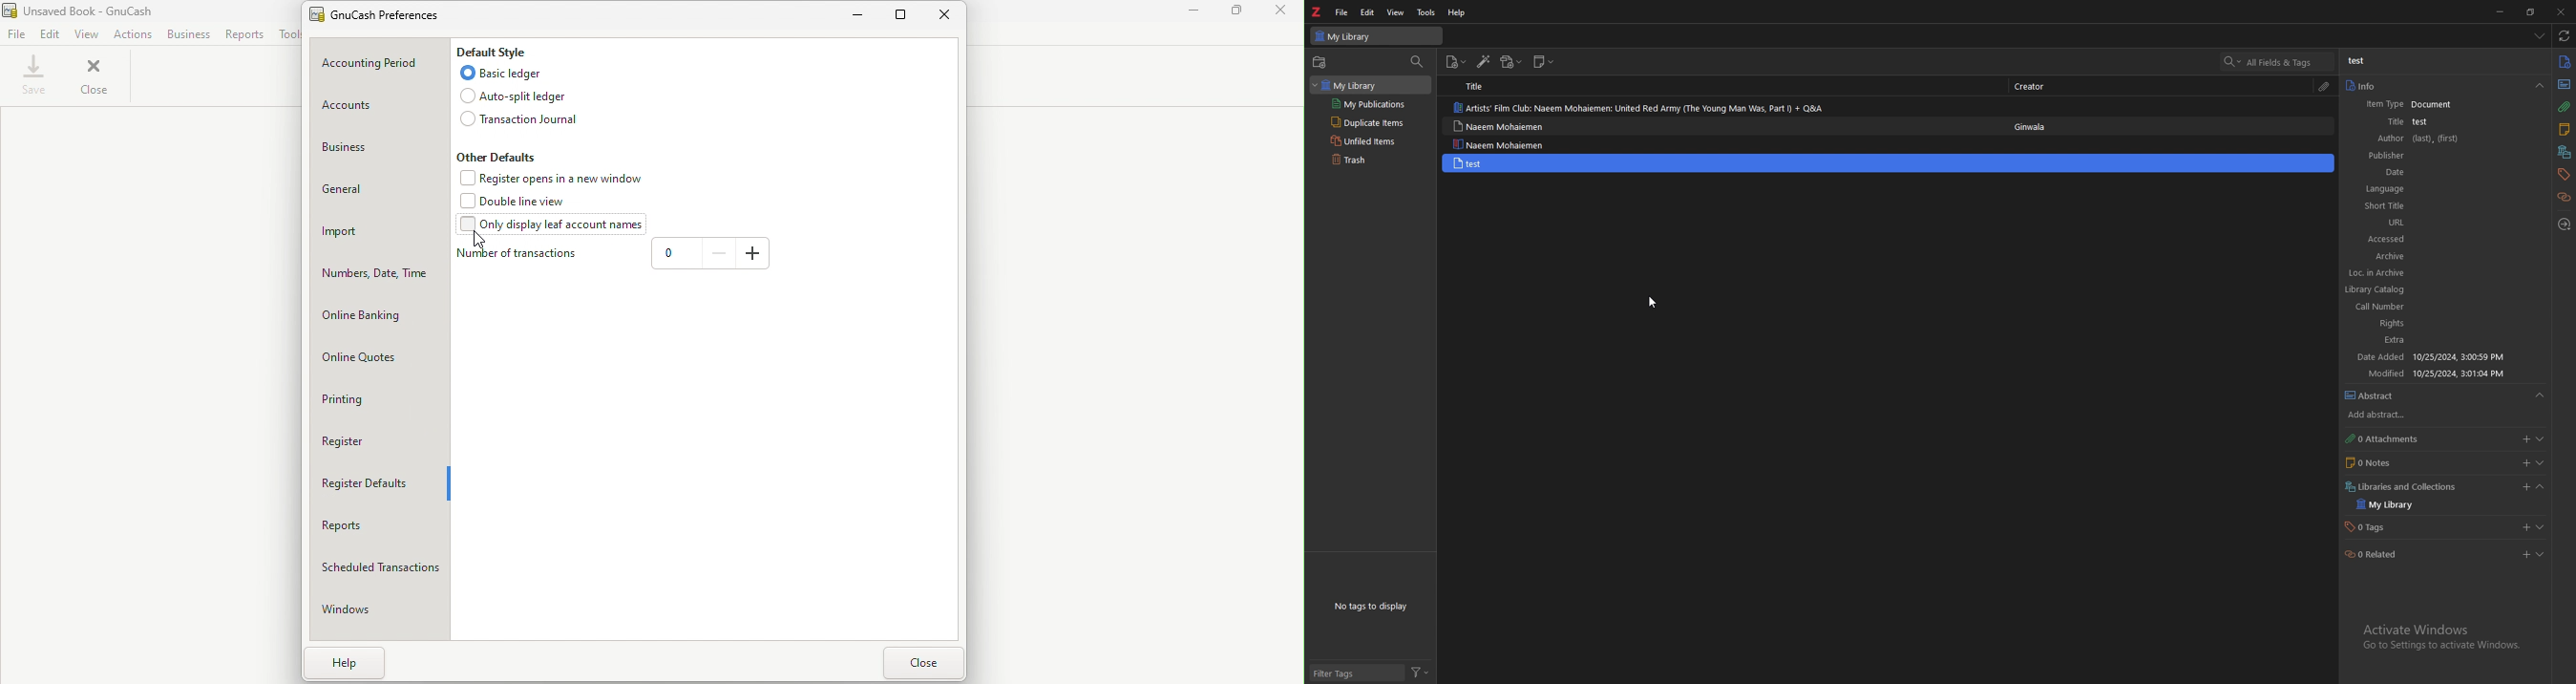 The height and width of the screenshot is (700, 2576). What do you see at coordinates (1725, 107) in the screenshot?
I see `item` at bounding box center [1725, 107].